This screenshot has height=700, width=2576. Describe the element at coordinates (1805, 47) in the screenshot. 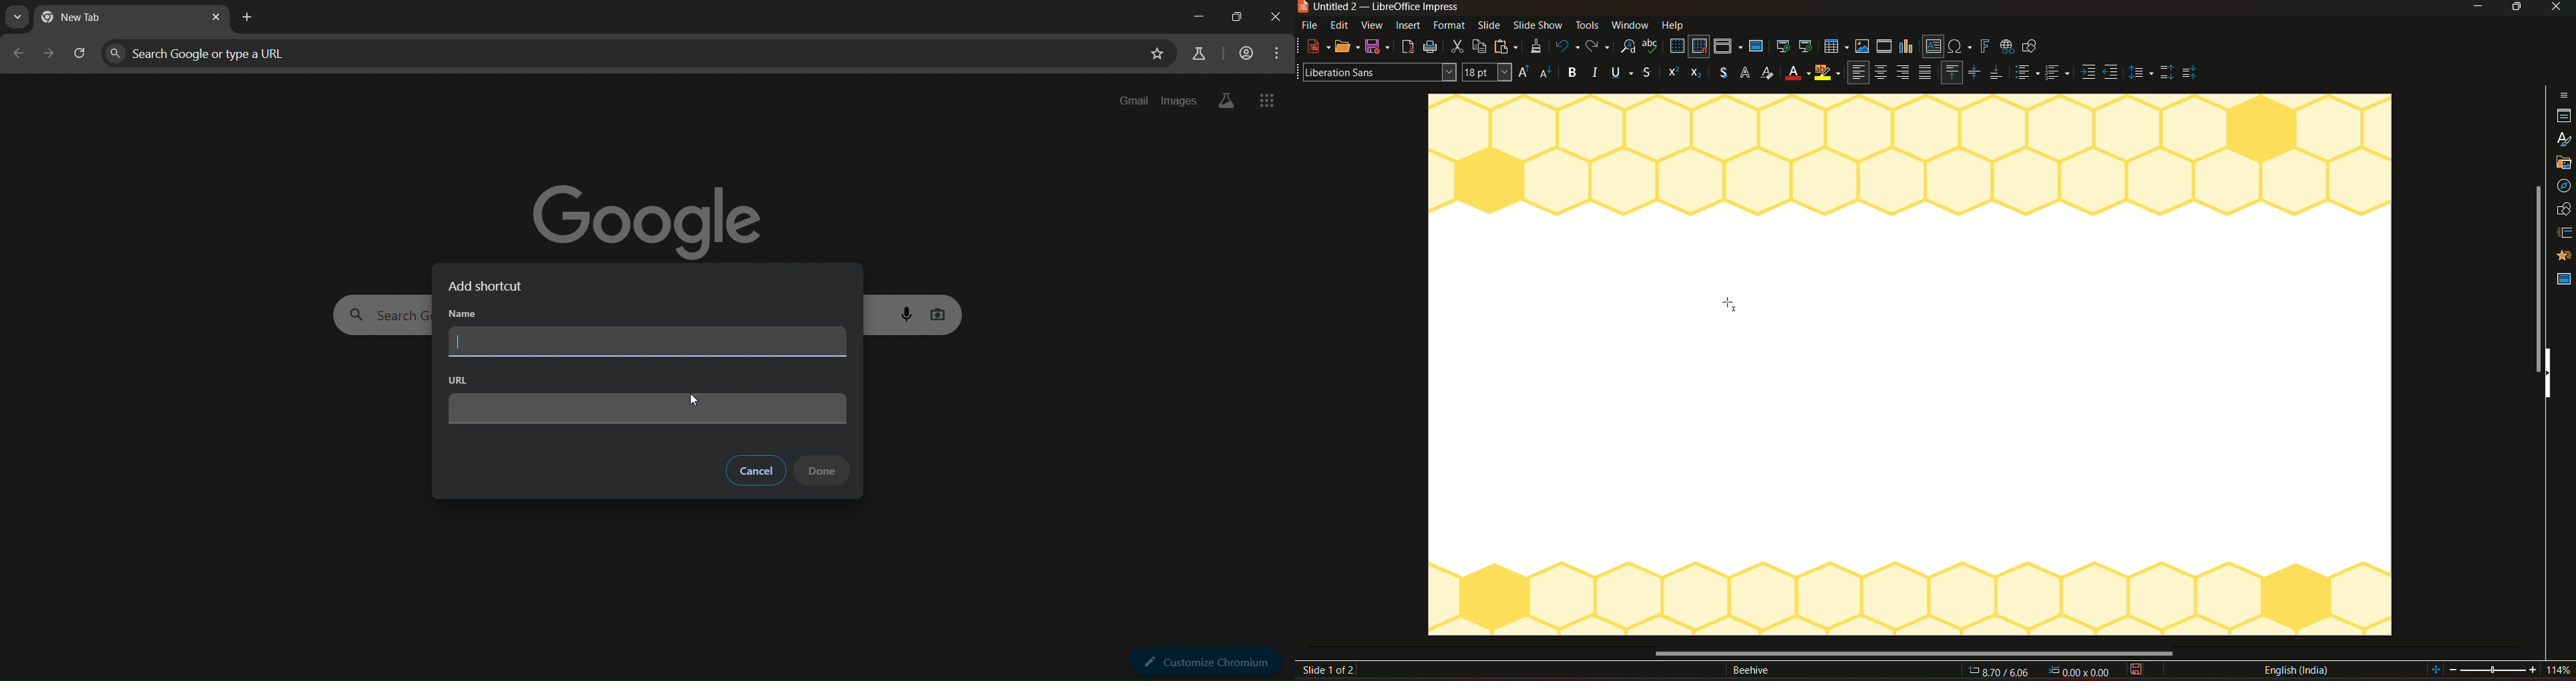

I see `start from current slide` at that location.